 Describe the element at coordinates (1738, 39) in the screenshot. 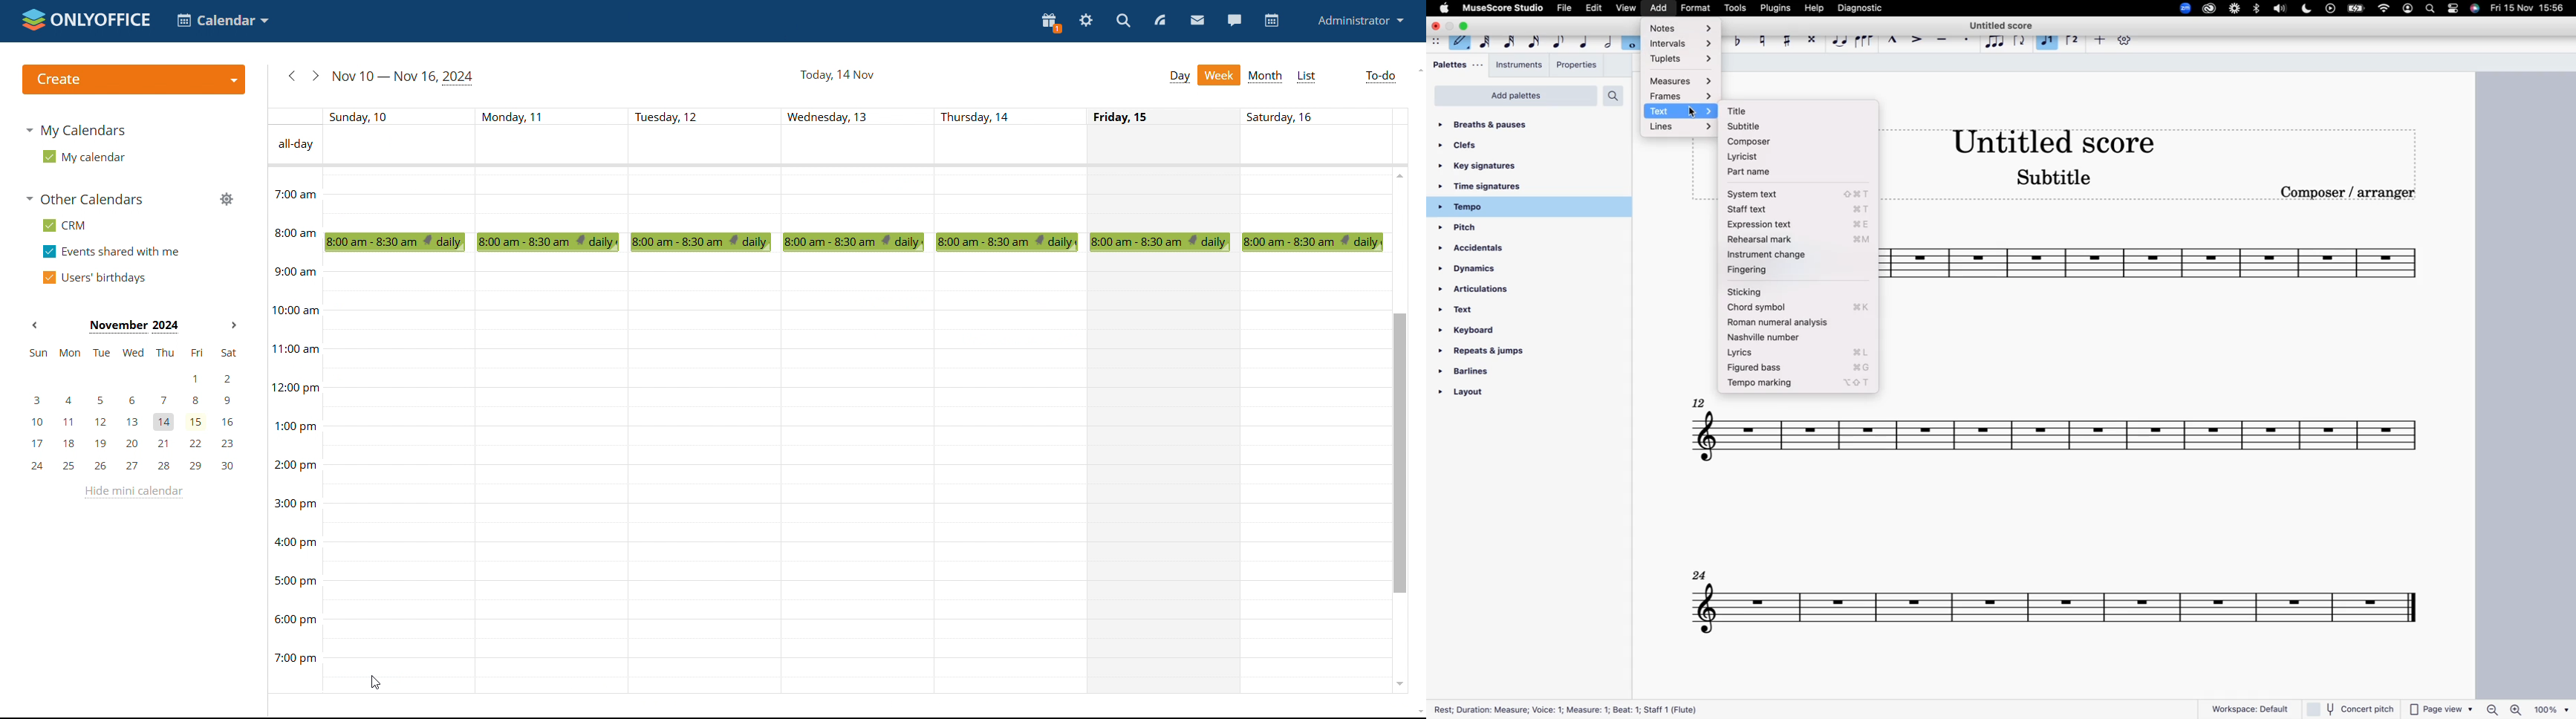

I see `toggle flat` at that location.